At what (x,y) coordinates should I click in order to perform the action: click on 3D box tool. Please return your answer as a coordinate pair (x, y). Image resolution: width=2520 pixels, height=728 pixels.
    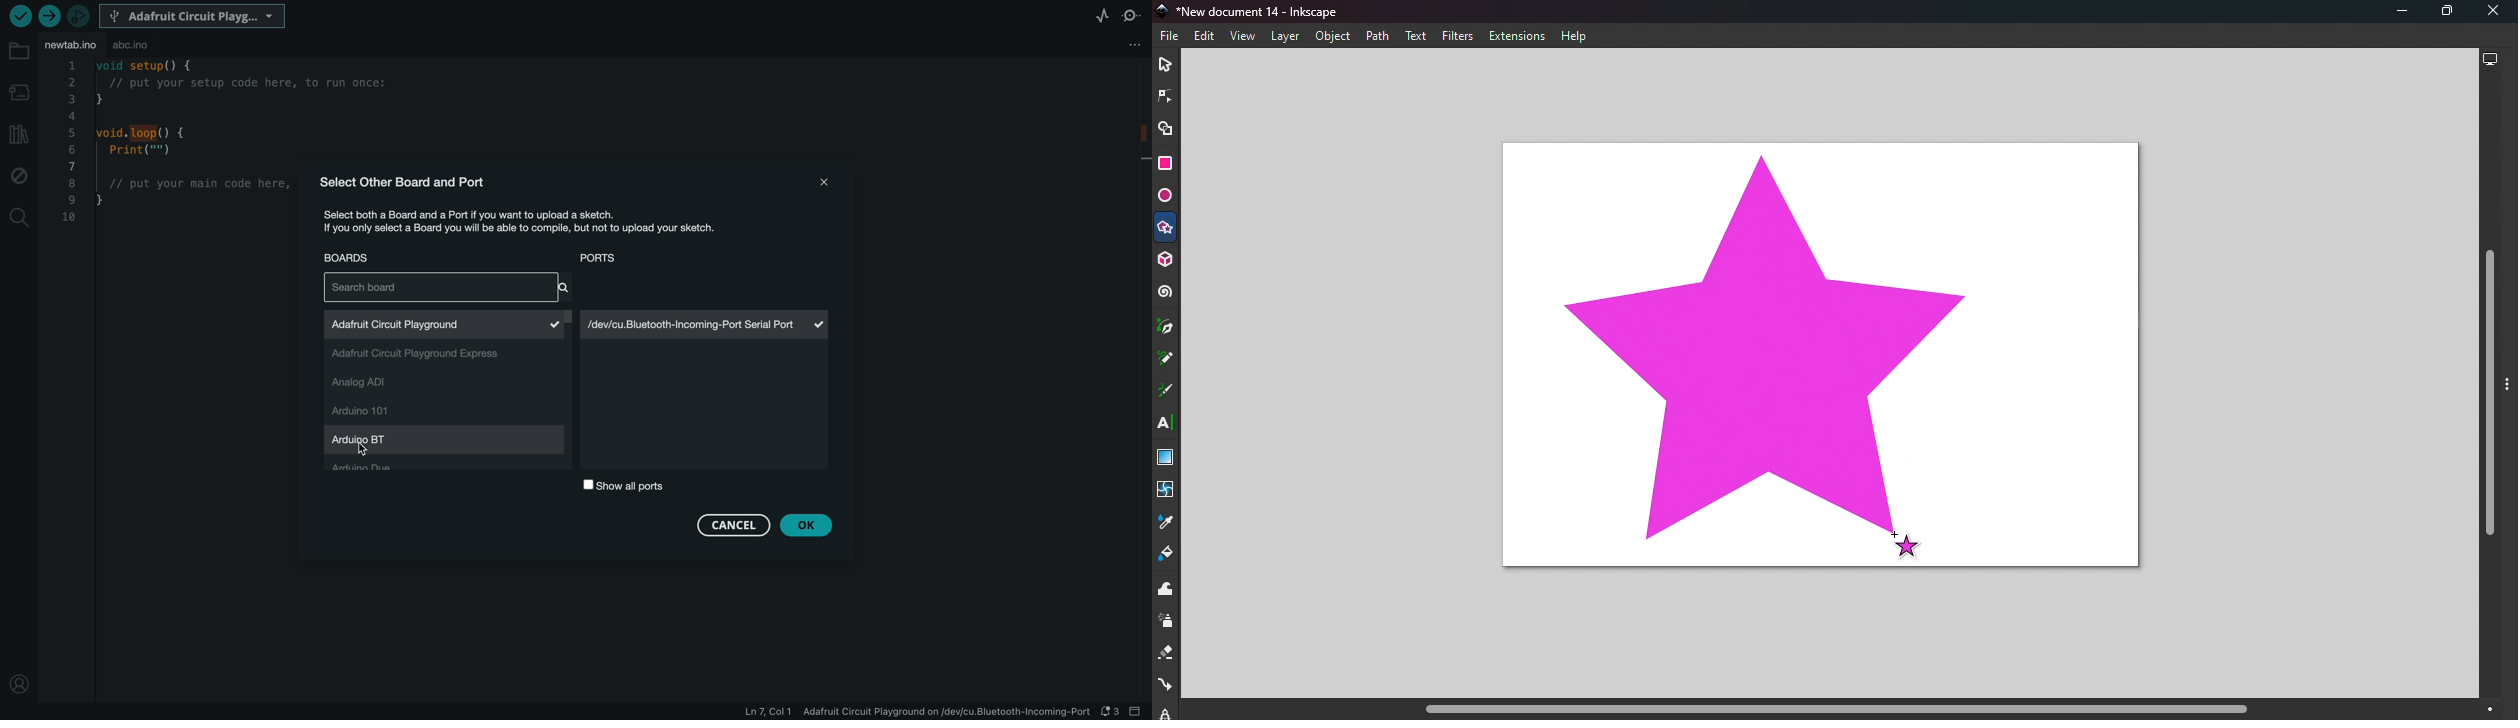
    Looking at the image, I should click on (1168, 260).